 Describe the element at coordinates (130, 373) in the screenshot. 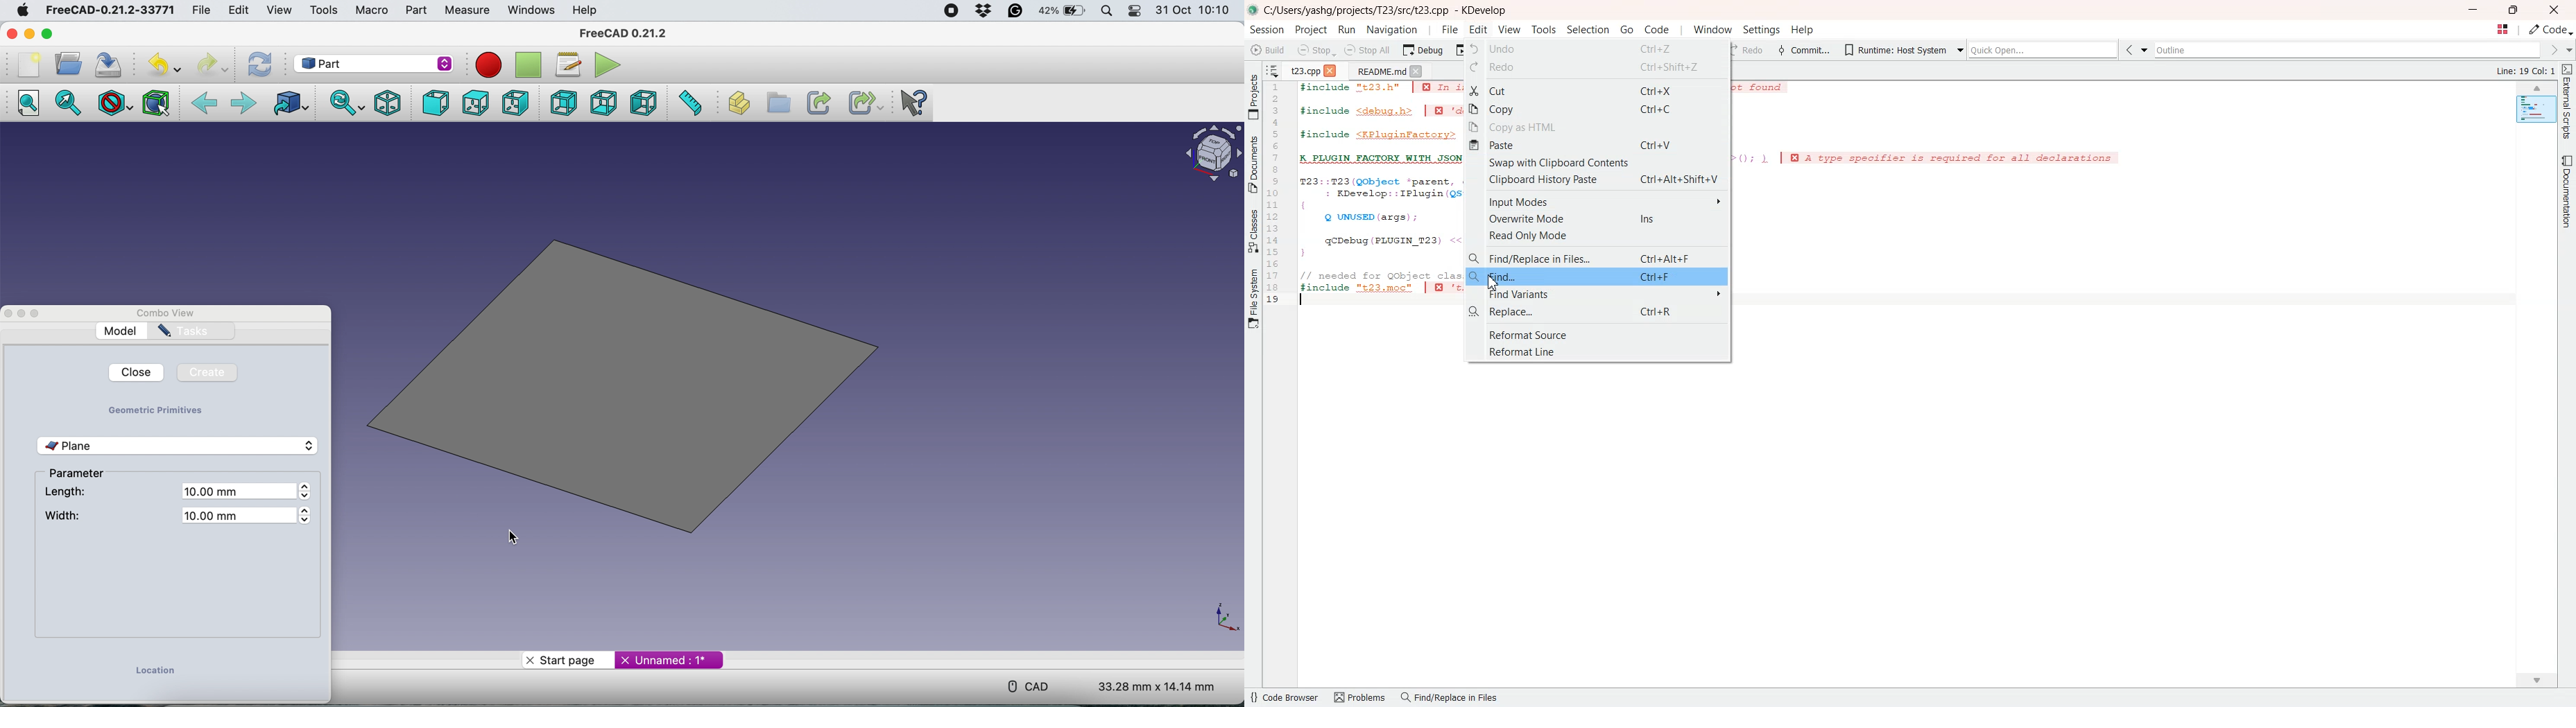

I see `Close` at that location.